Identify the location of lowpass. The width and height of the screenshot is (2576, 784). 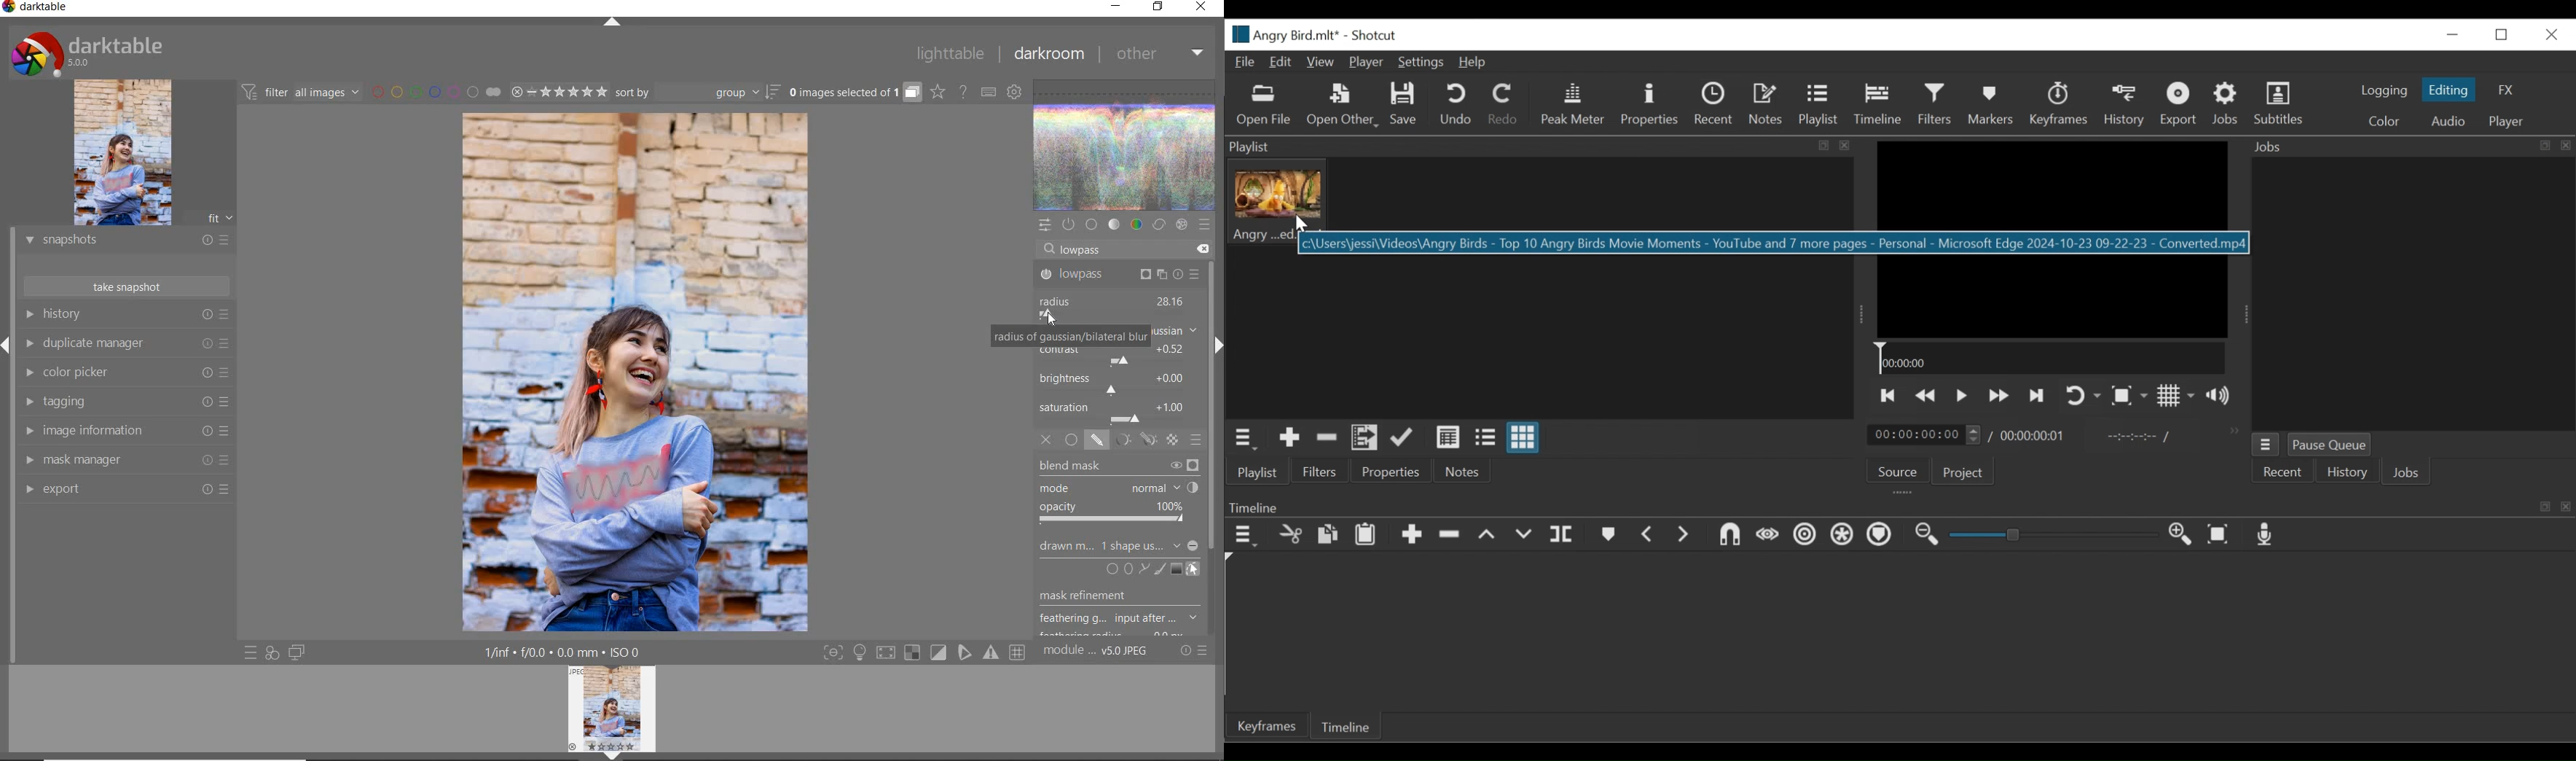
(1087, 251).